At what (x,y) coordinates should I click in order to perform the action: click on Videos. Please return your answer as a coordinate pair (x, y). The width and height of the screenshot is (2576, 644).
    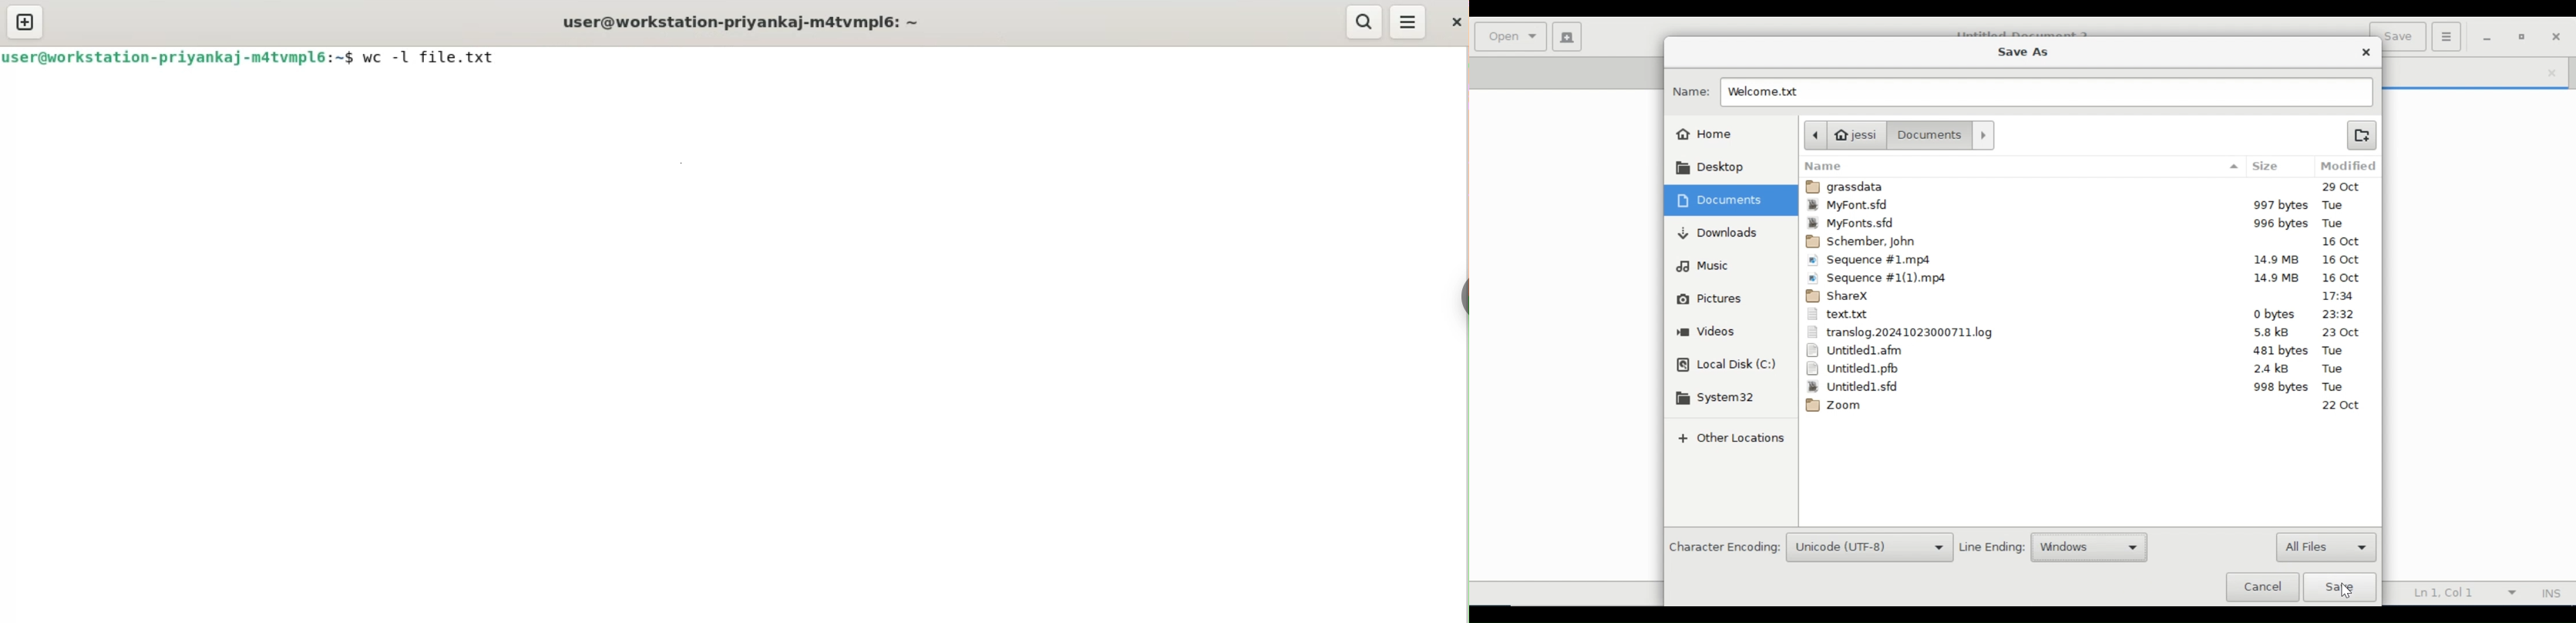
    Looking at the image, I should click on (1706, 332).